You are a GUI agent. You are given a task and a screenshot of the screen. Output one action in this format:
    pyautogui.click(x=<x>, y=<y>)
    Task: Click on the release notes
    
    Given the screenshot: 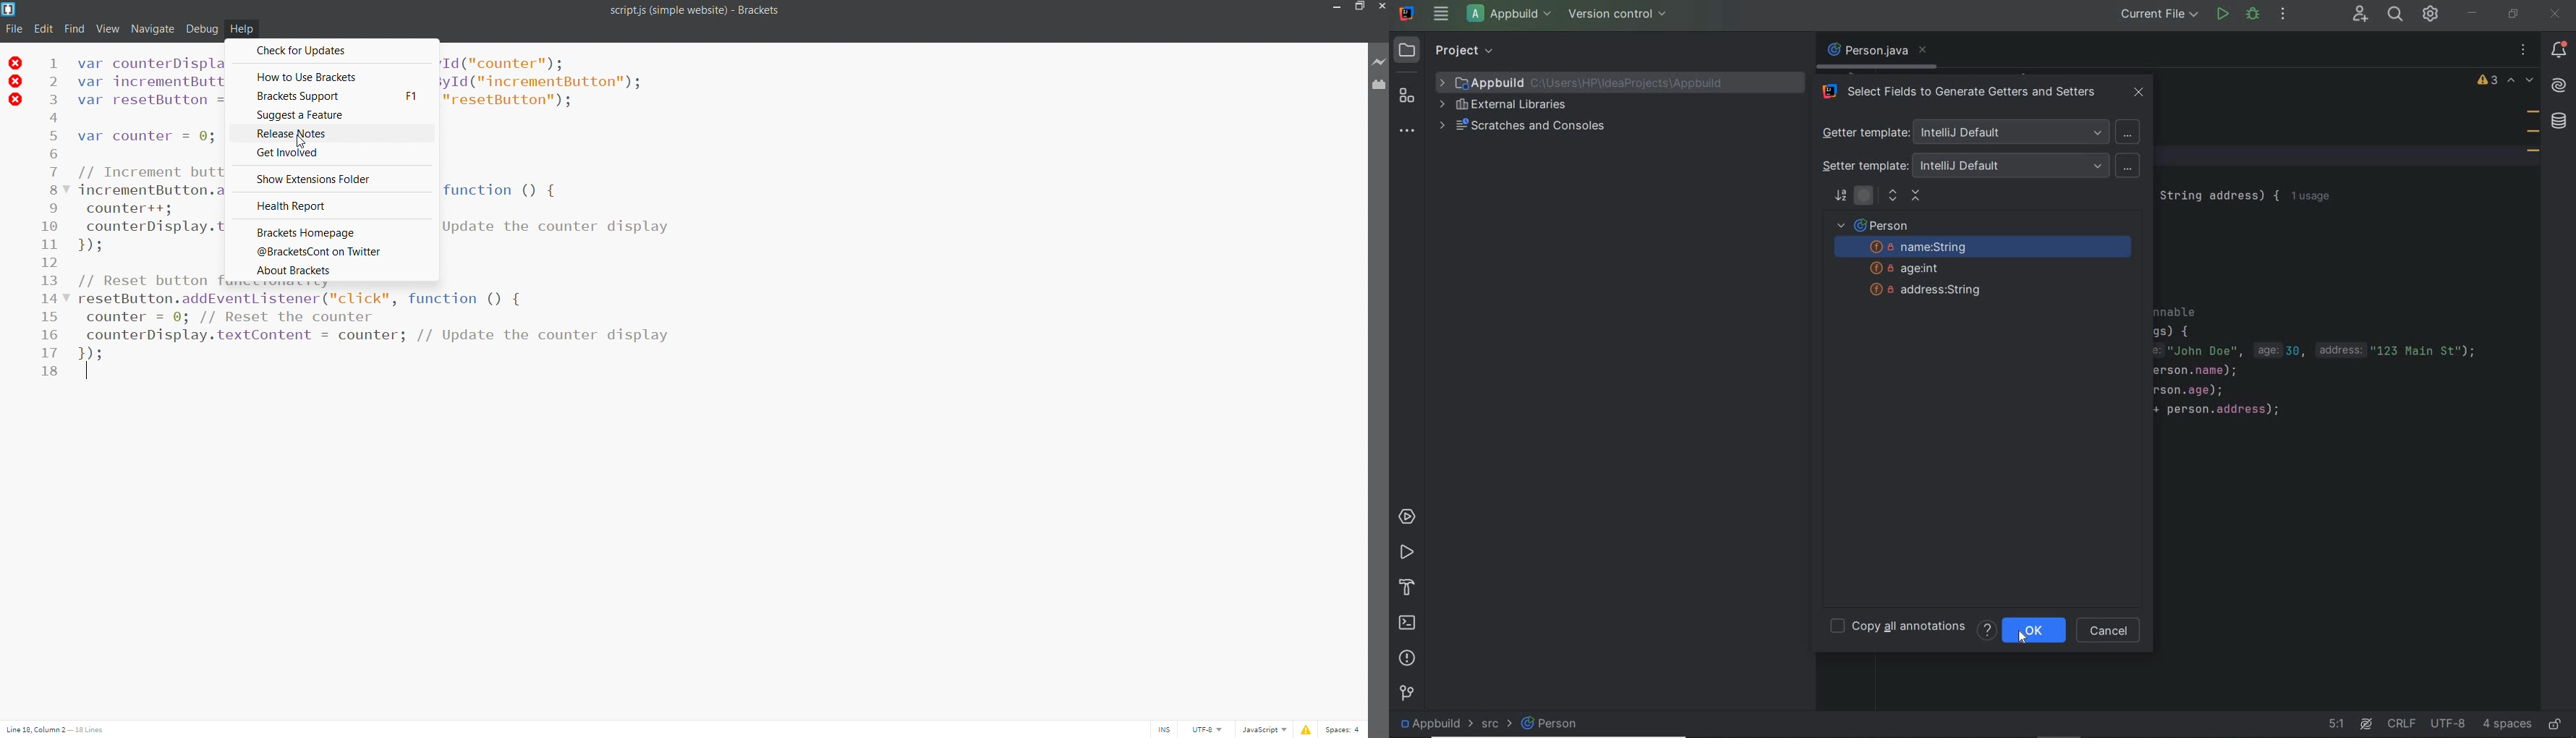 What is the action you would take?
    pyautogui.click(x=336, y=132)
    